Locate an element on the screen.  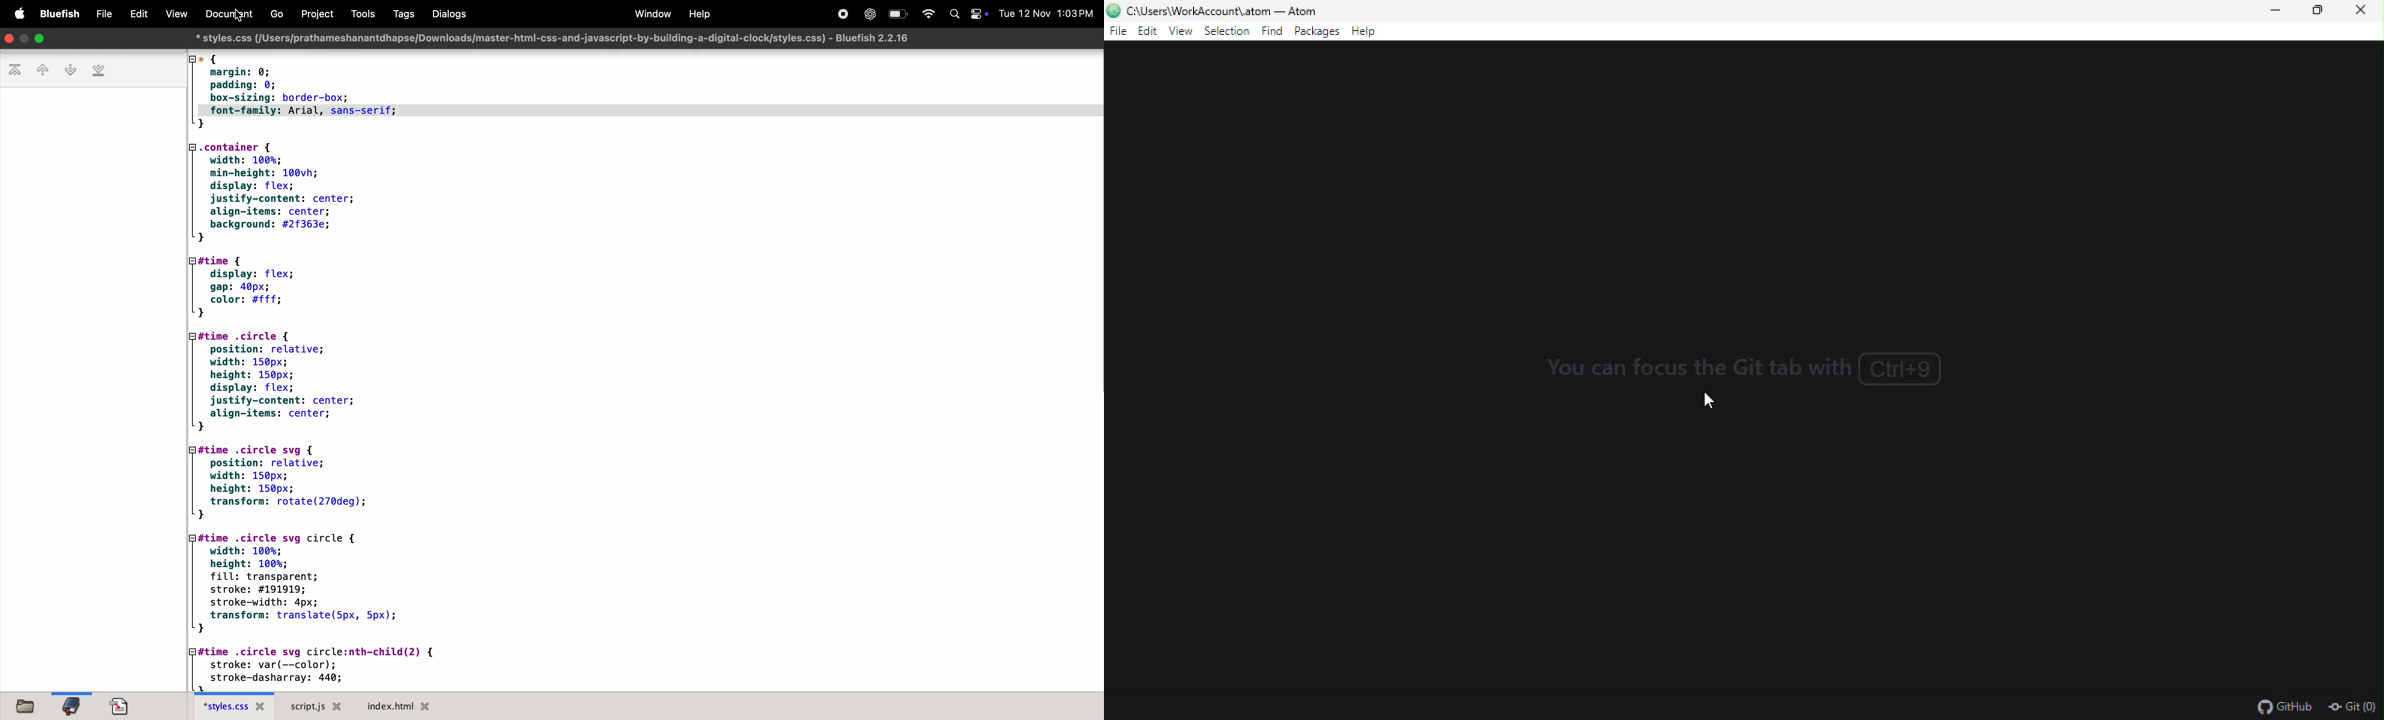
packages is located at coordinates (1316, 32).